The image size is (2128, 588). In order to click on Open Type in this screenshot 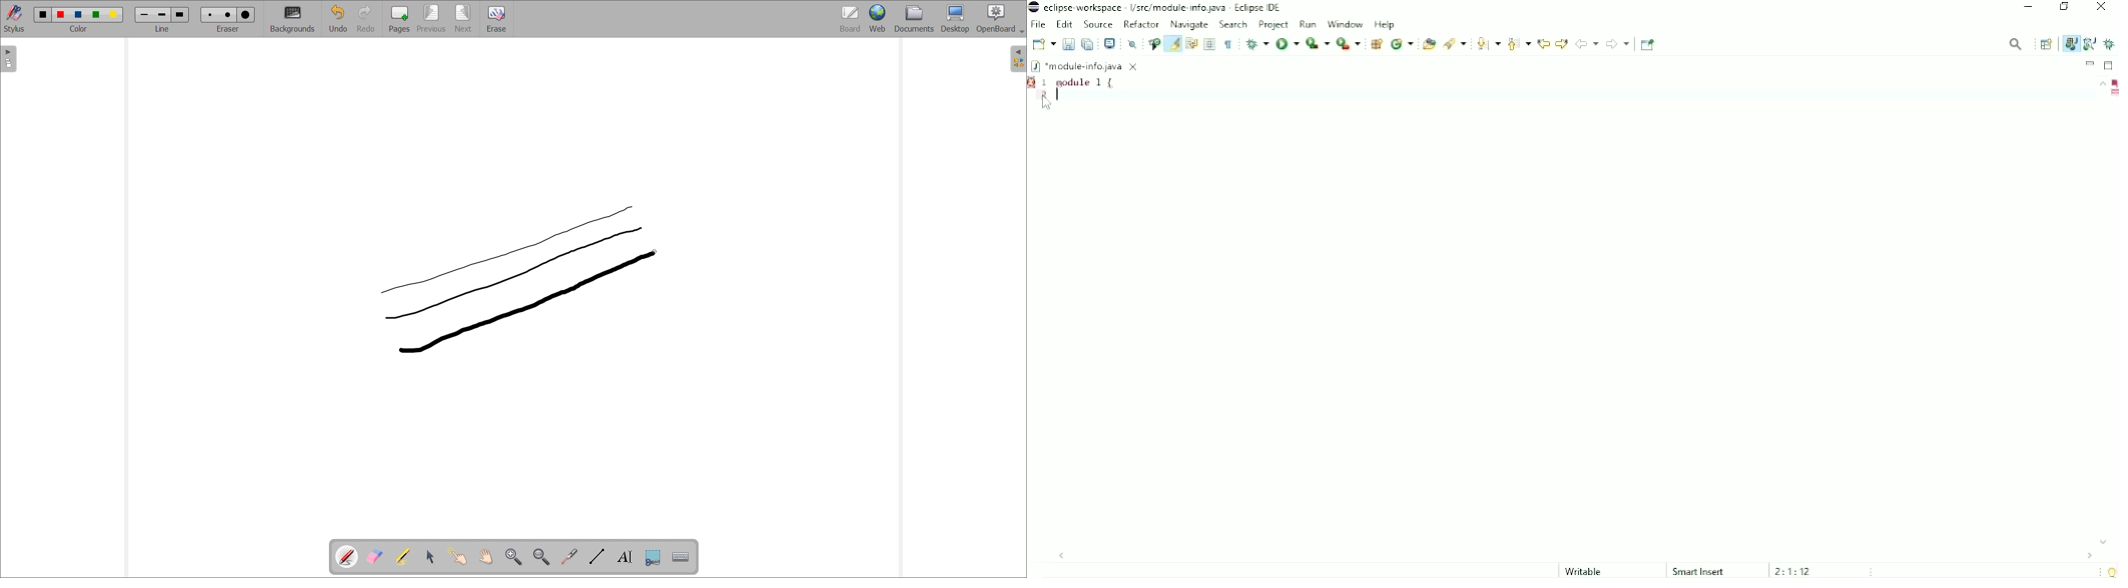, I will do `click(1428, 44)`.